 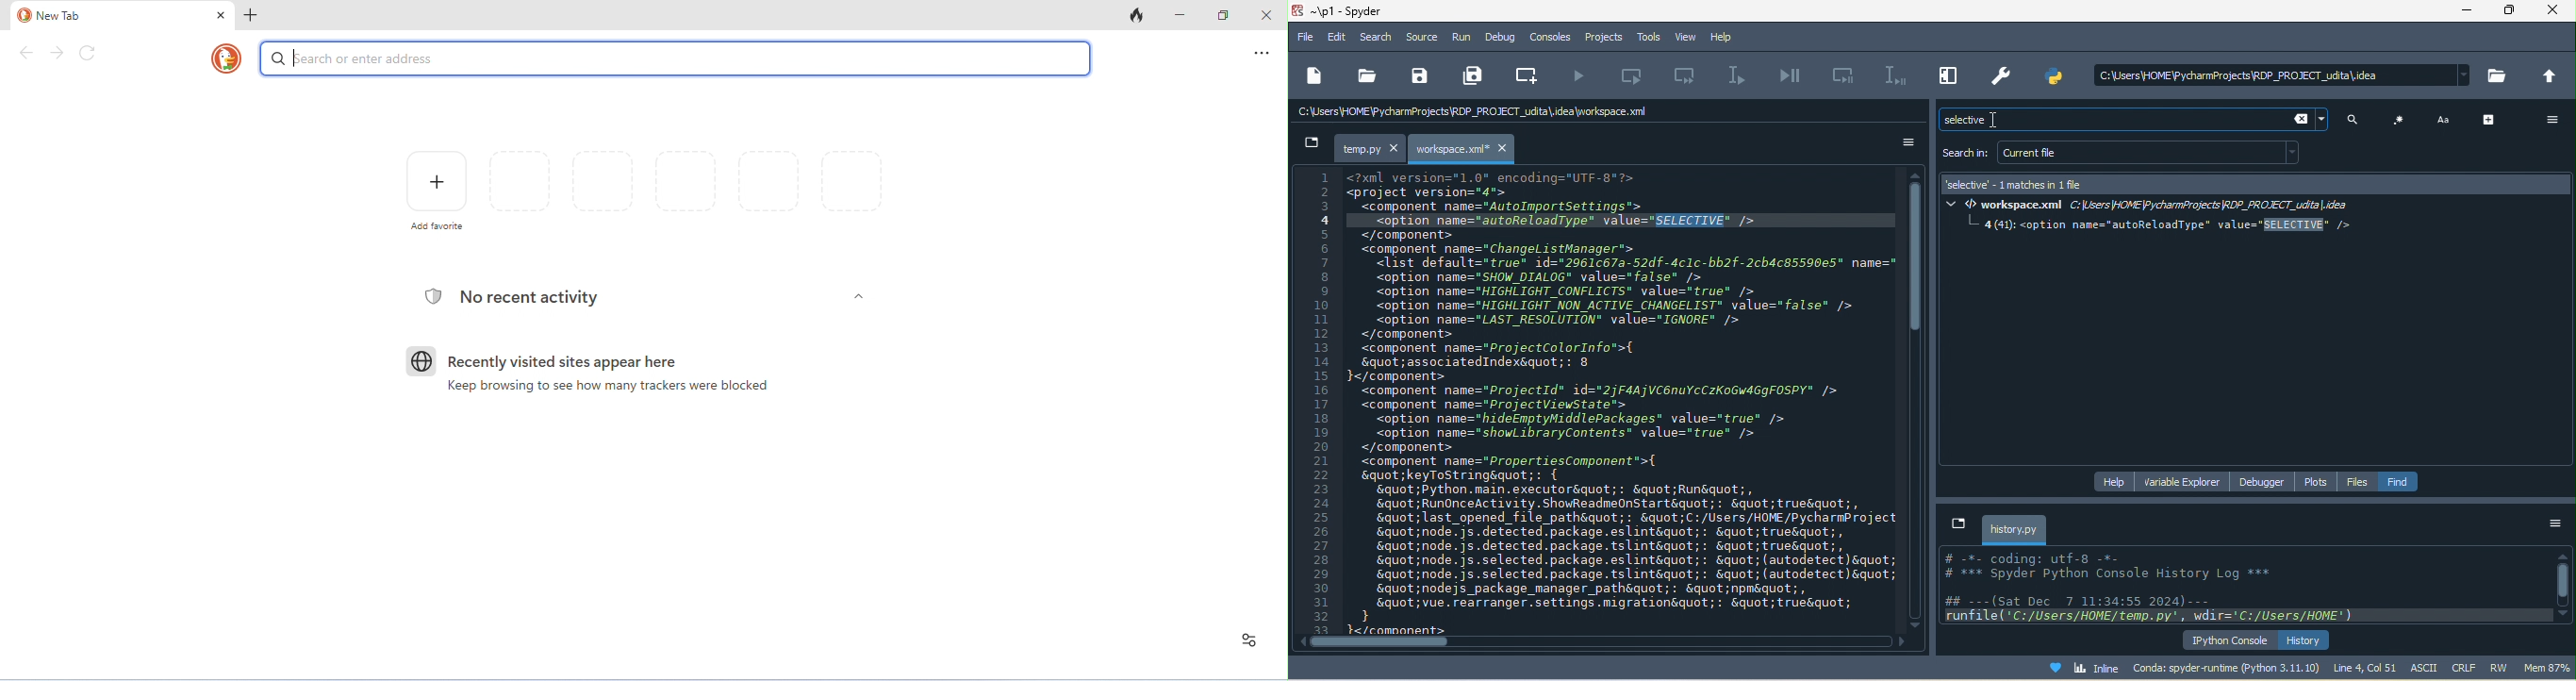 I want to click on consoles, so click(x=1552, y=37).